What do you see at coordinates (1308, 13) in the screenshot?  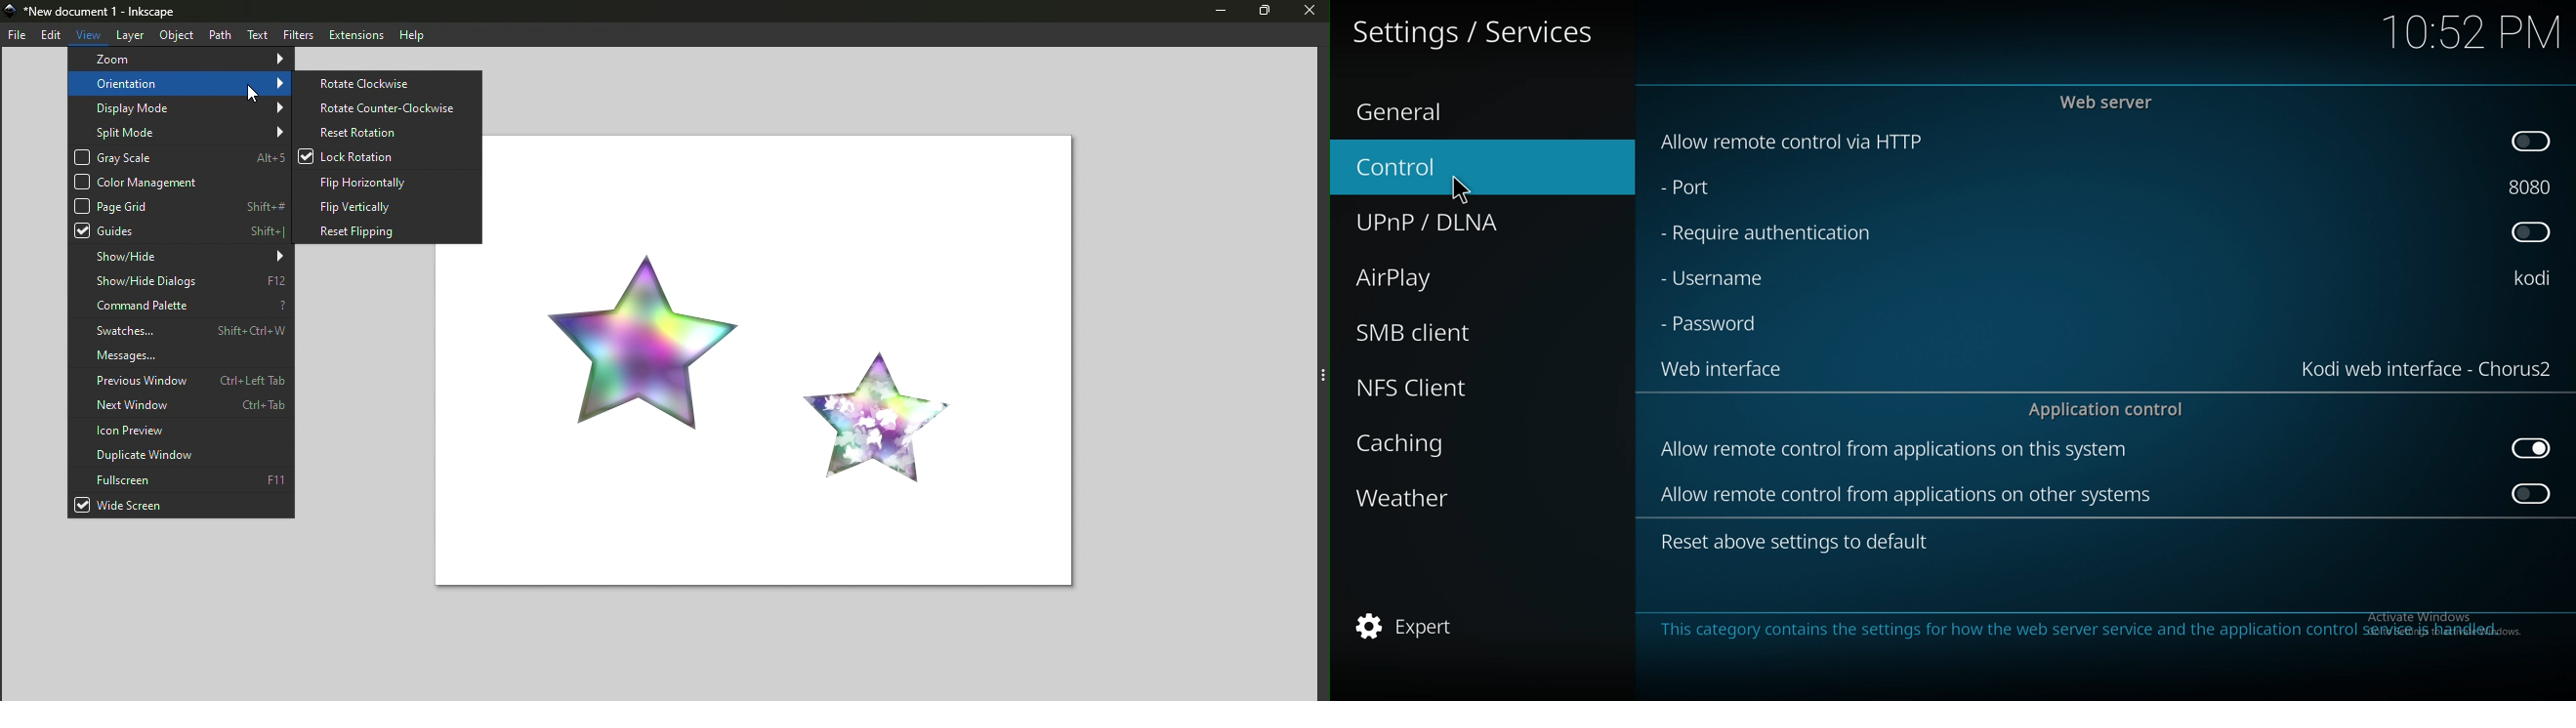 I see `Close` at bounding box center [1308, 13].